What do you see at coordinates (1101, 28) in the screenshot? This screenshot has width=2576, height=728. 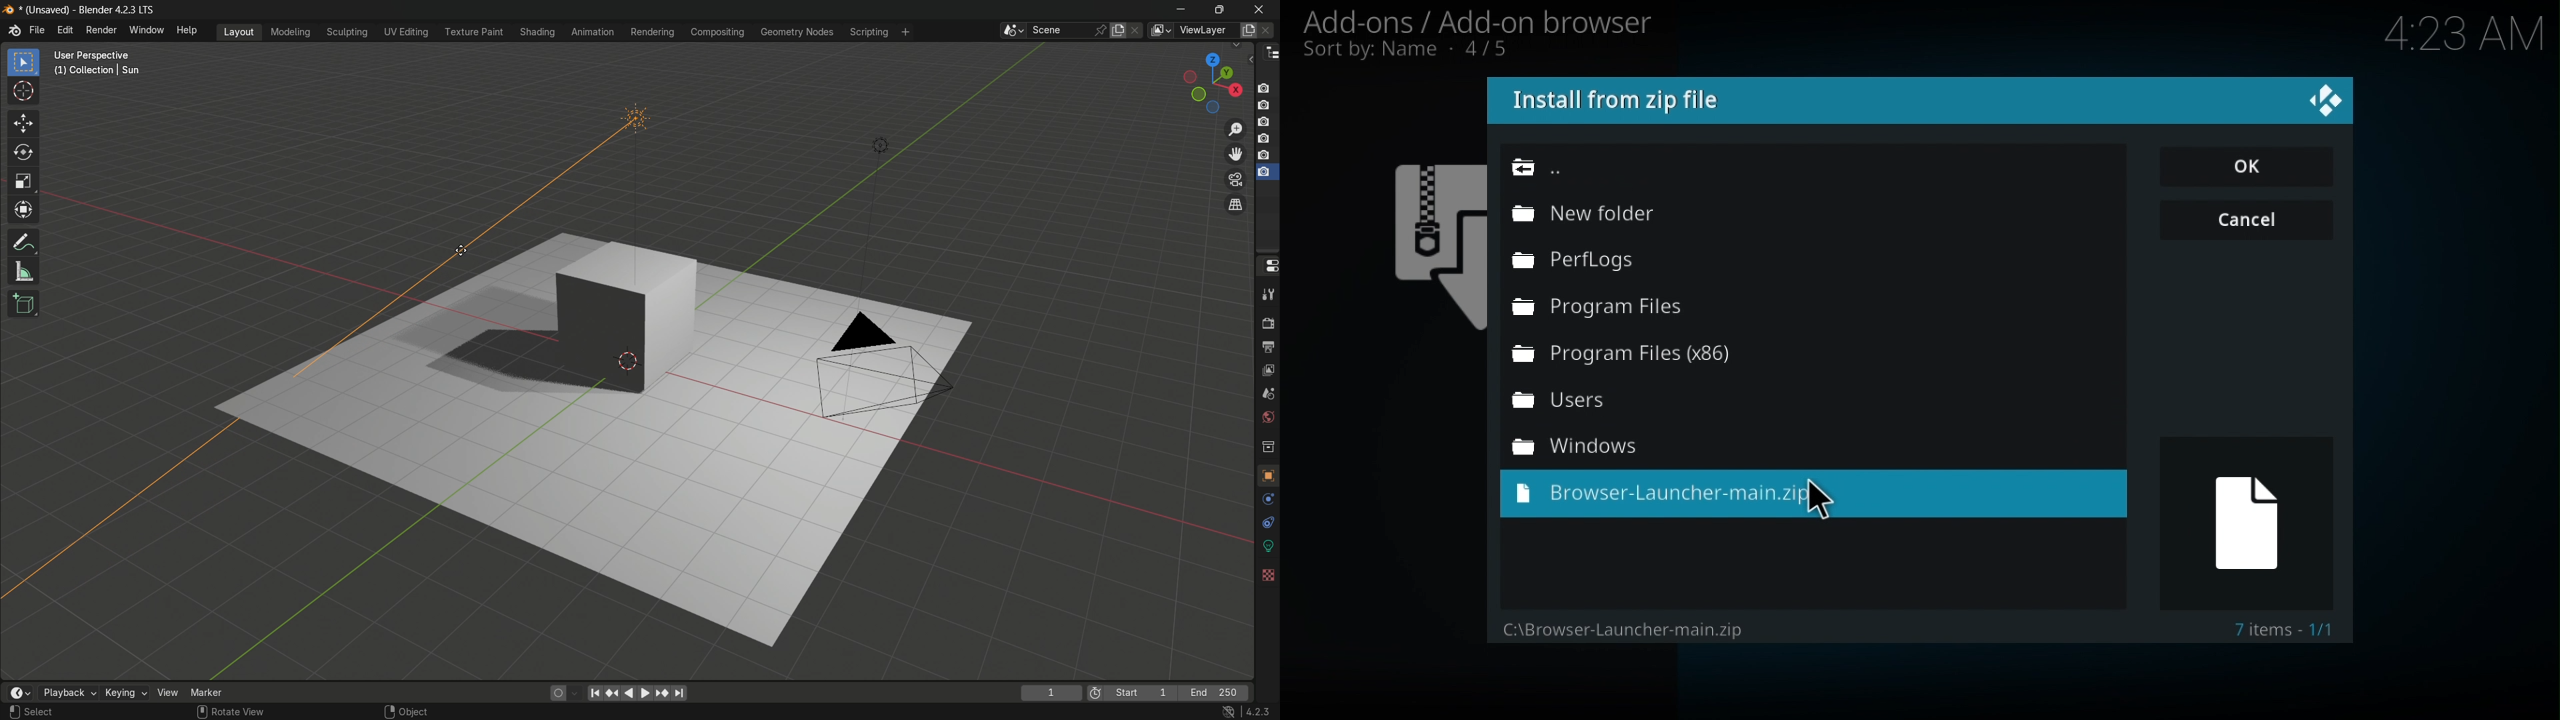 I see `pin scene to workplace` at bounding box center [1101, 28].